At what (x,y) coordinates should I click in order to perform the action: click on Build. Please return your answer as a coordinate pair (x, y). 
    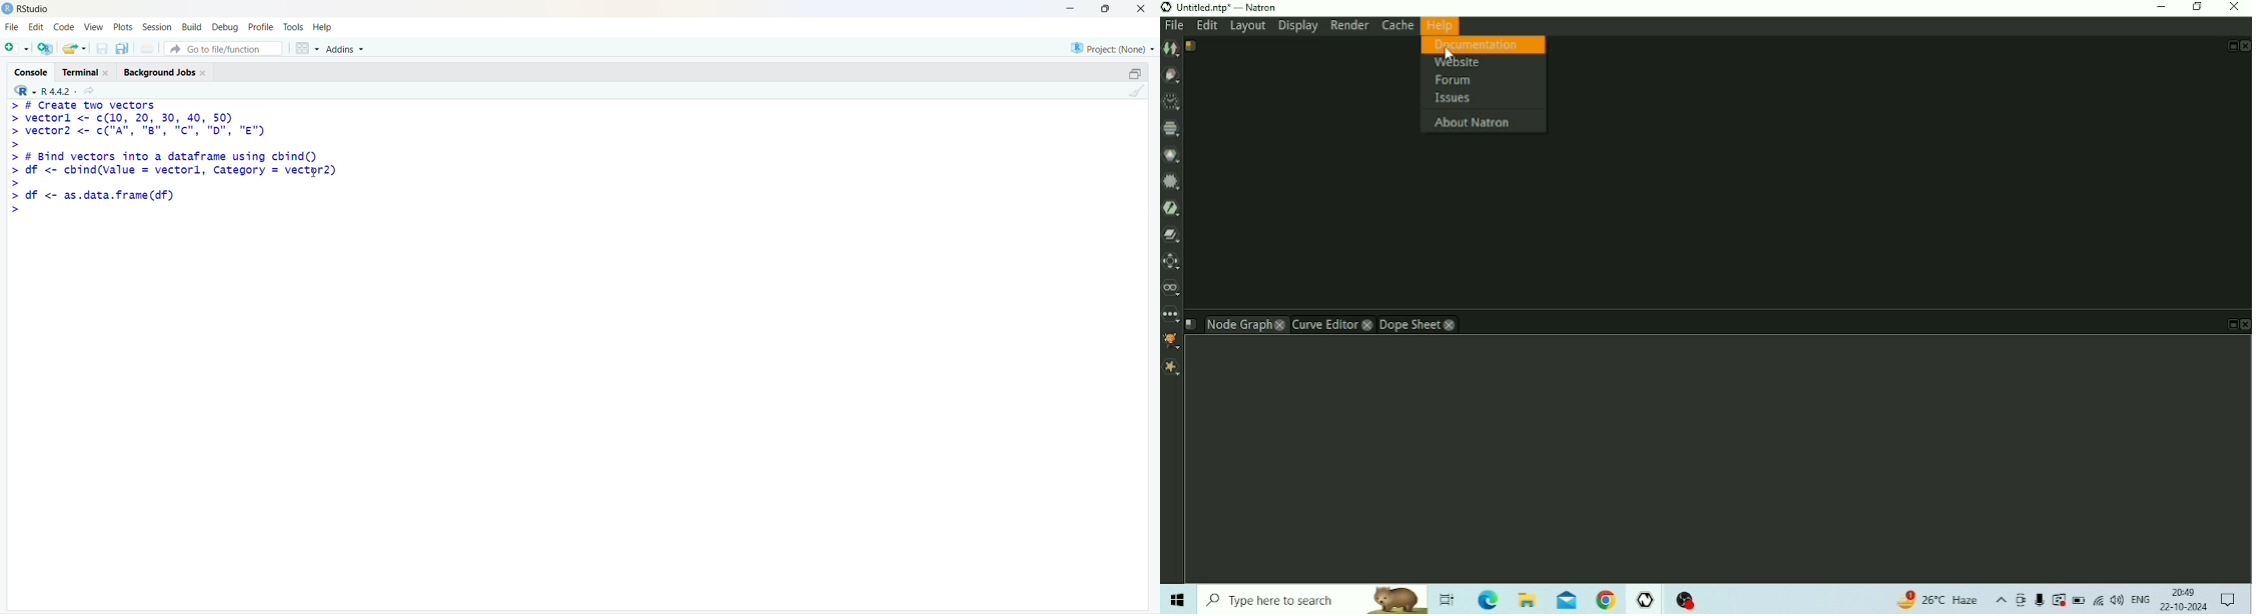
    Looking at the image, I should click on (192, 26).